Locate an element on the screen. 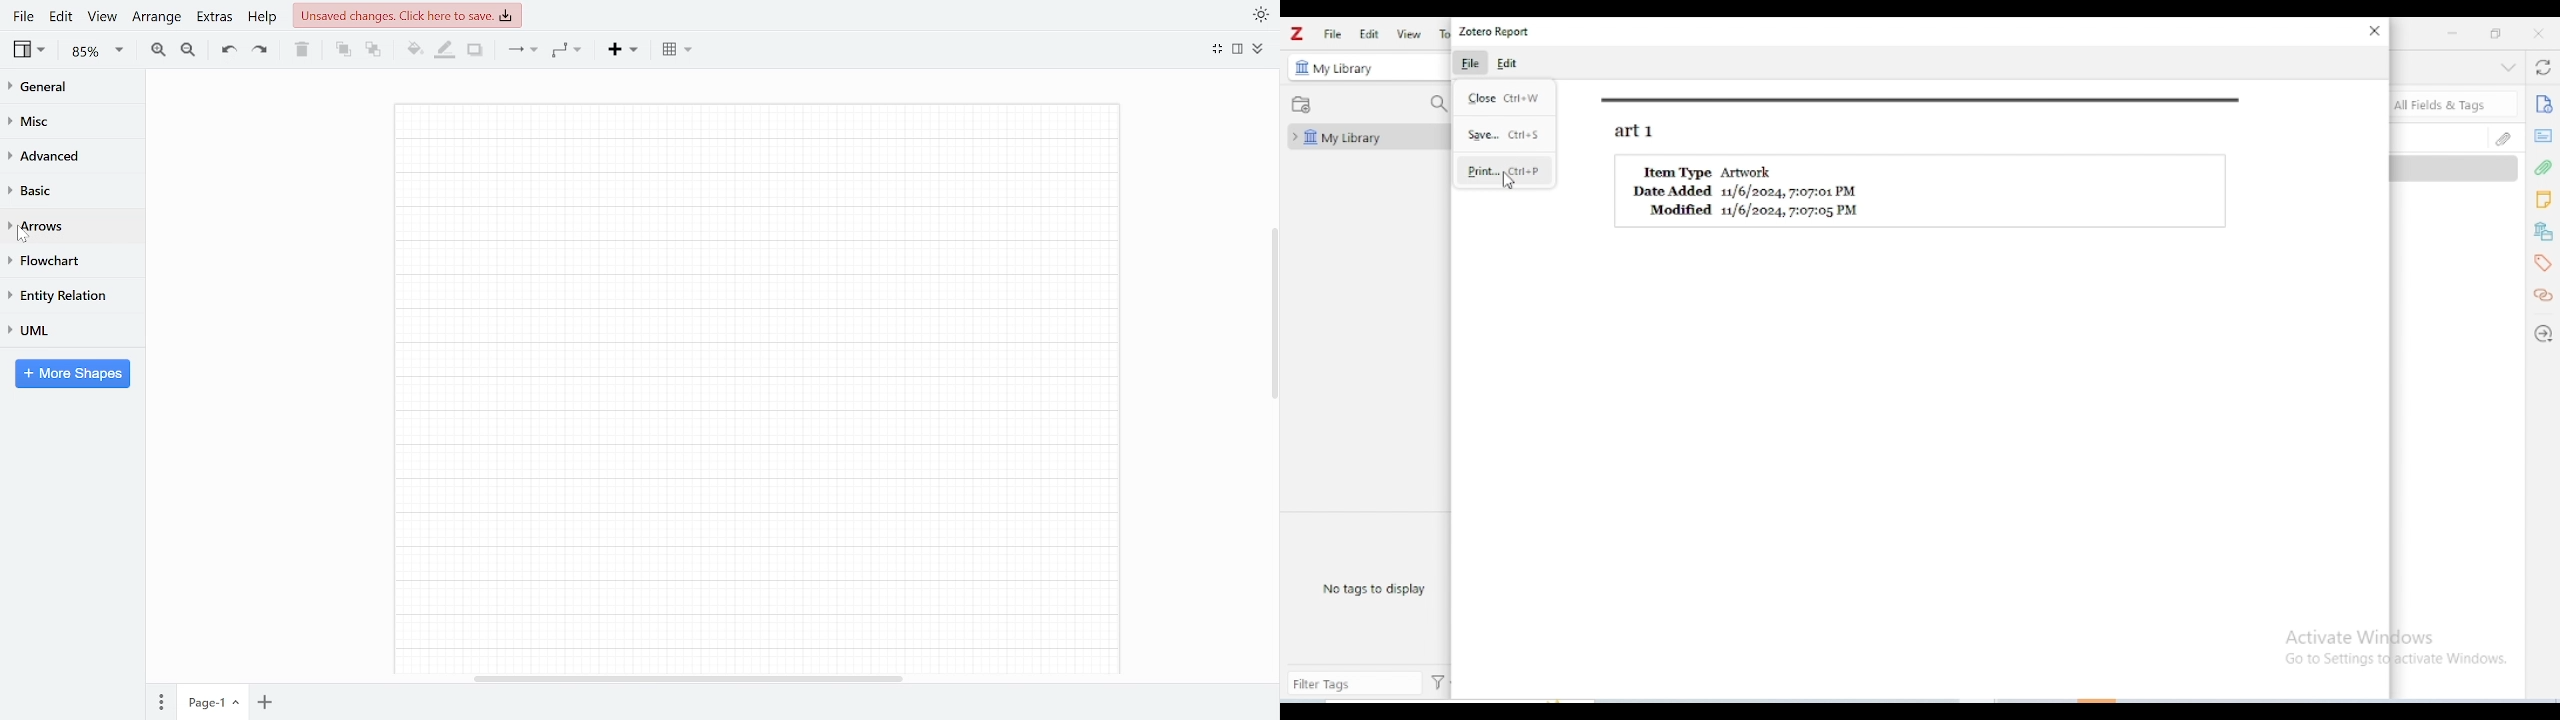  ctrl + W is located at coordinates (1522, 98).